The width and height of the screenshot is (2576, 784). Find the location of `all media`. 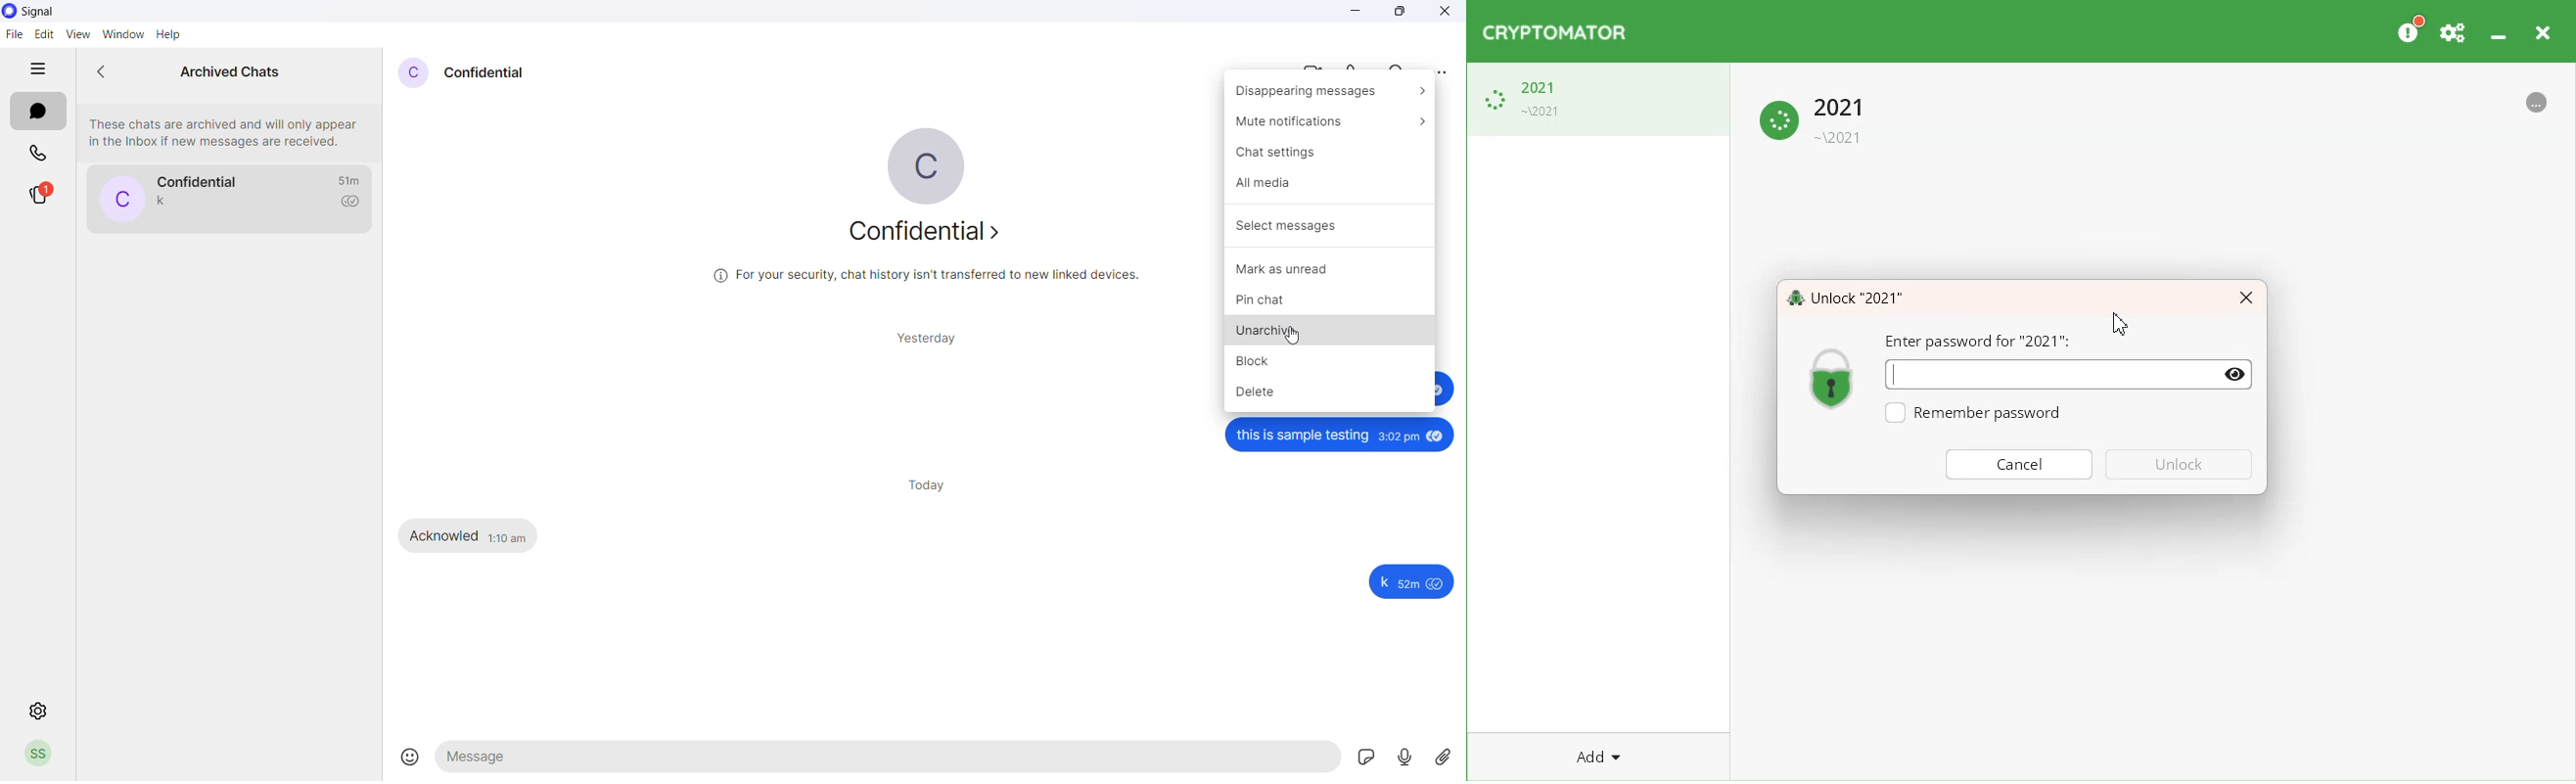

all media is located at coordinates (1335, 187).